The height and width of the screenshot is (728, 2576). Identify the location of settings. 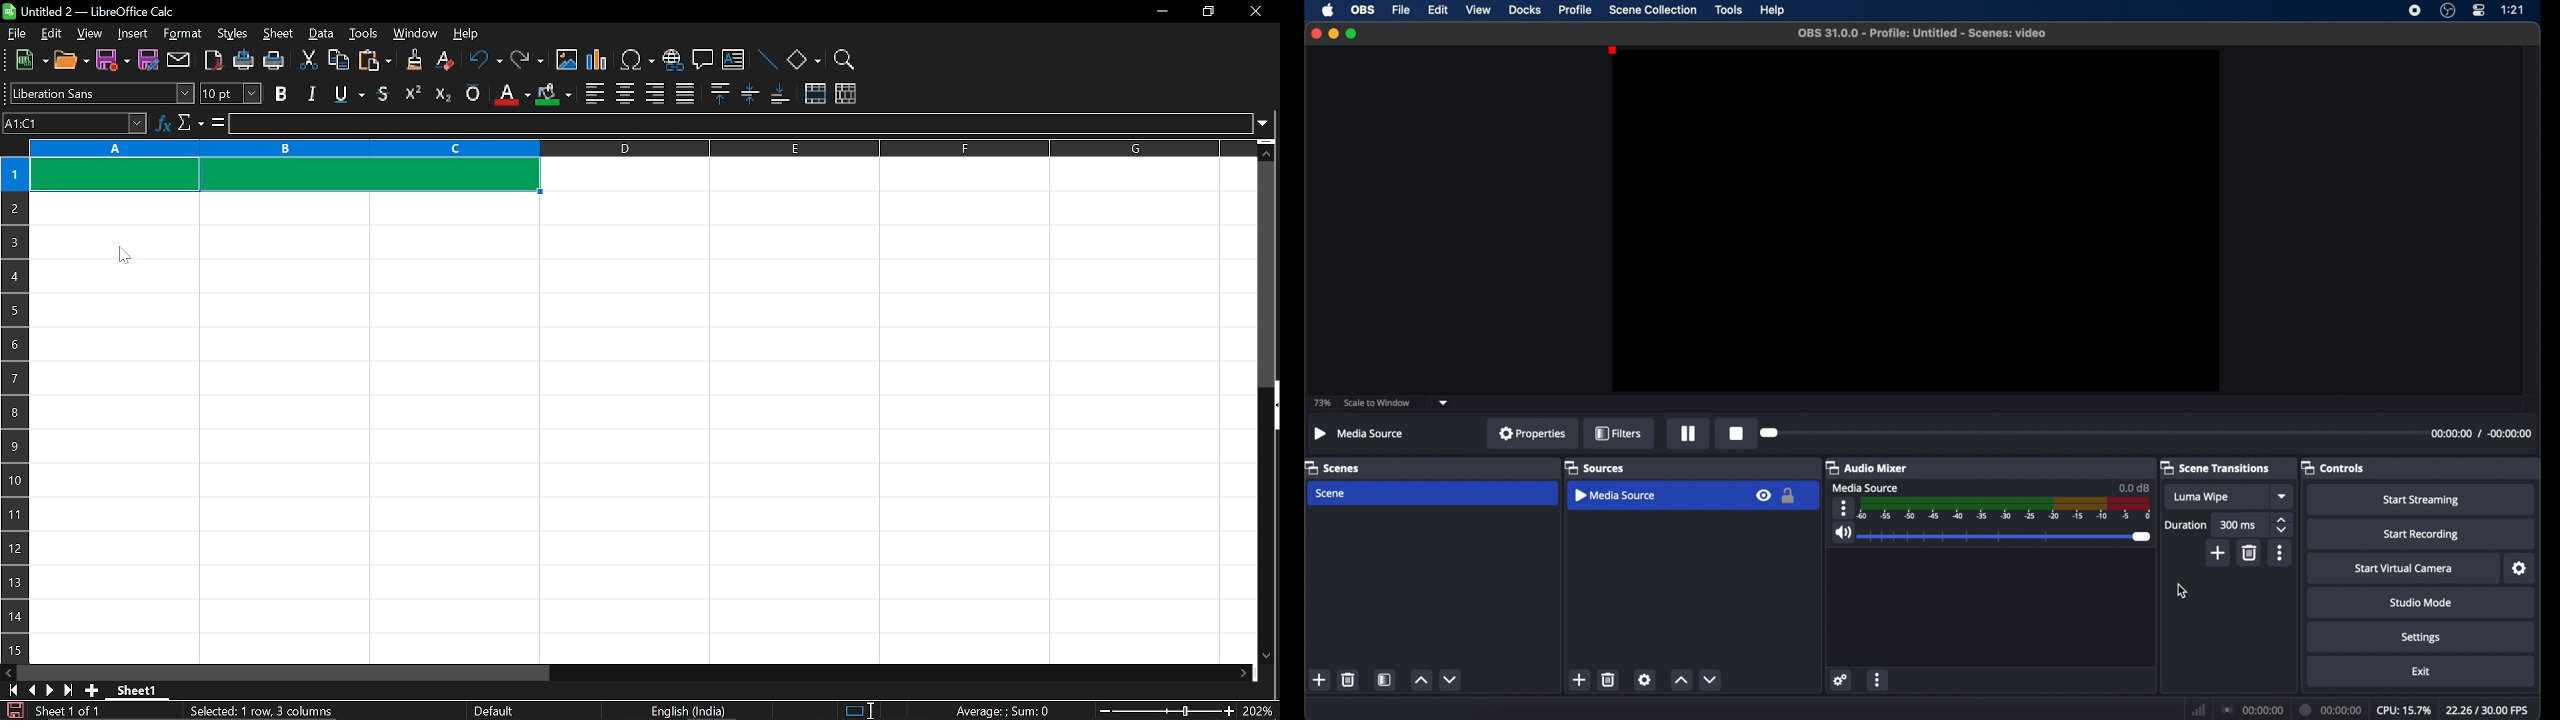
(1840, 679).